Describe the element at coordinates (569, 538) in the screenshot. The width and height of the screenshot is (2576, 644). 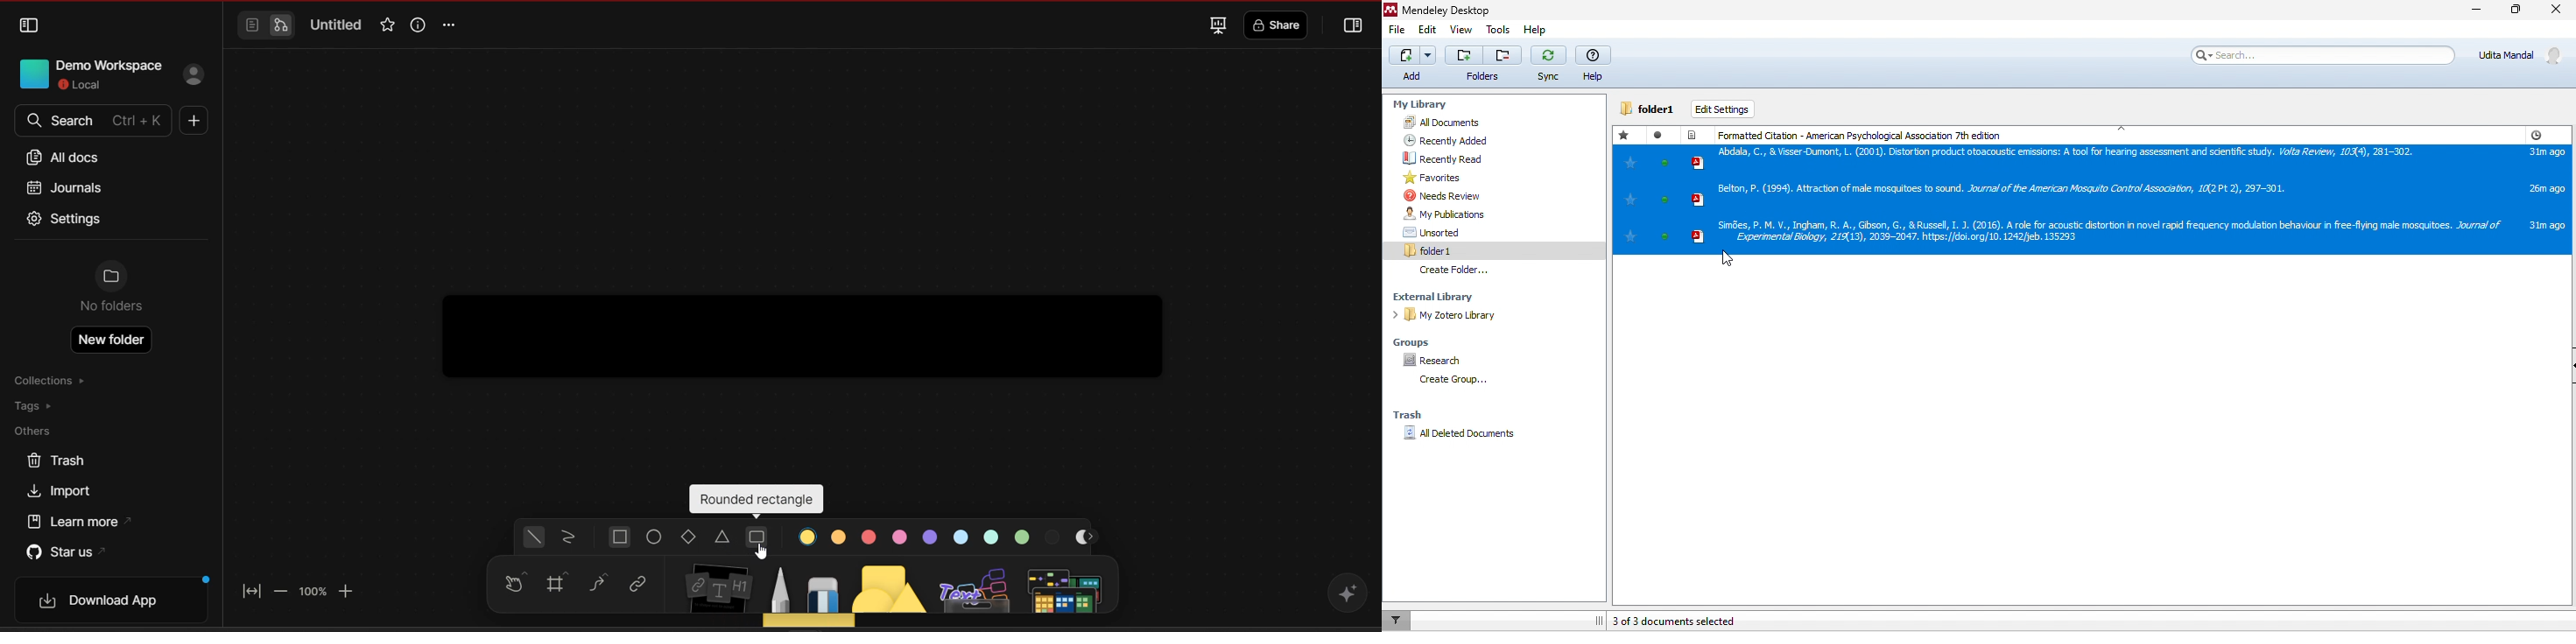
I see `scribbled` at that location.